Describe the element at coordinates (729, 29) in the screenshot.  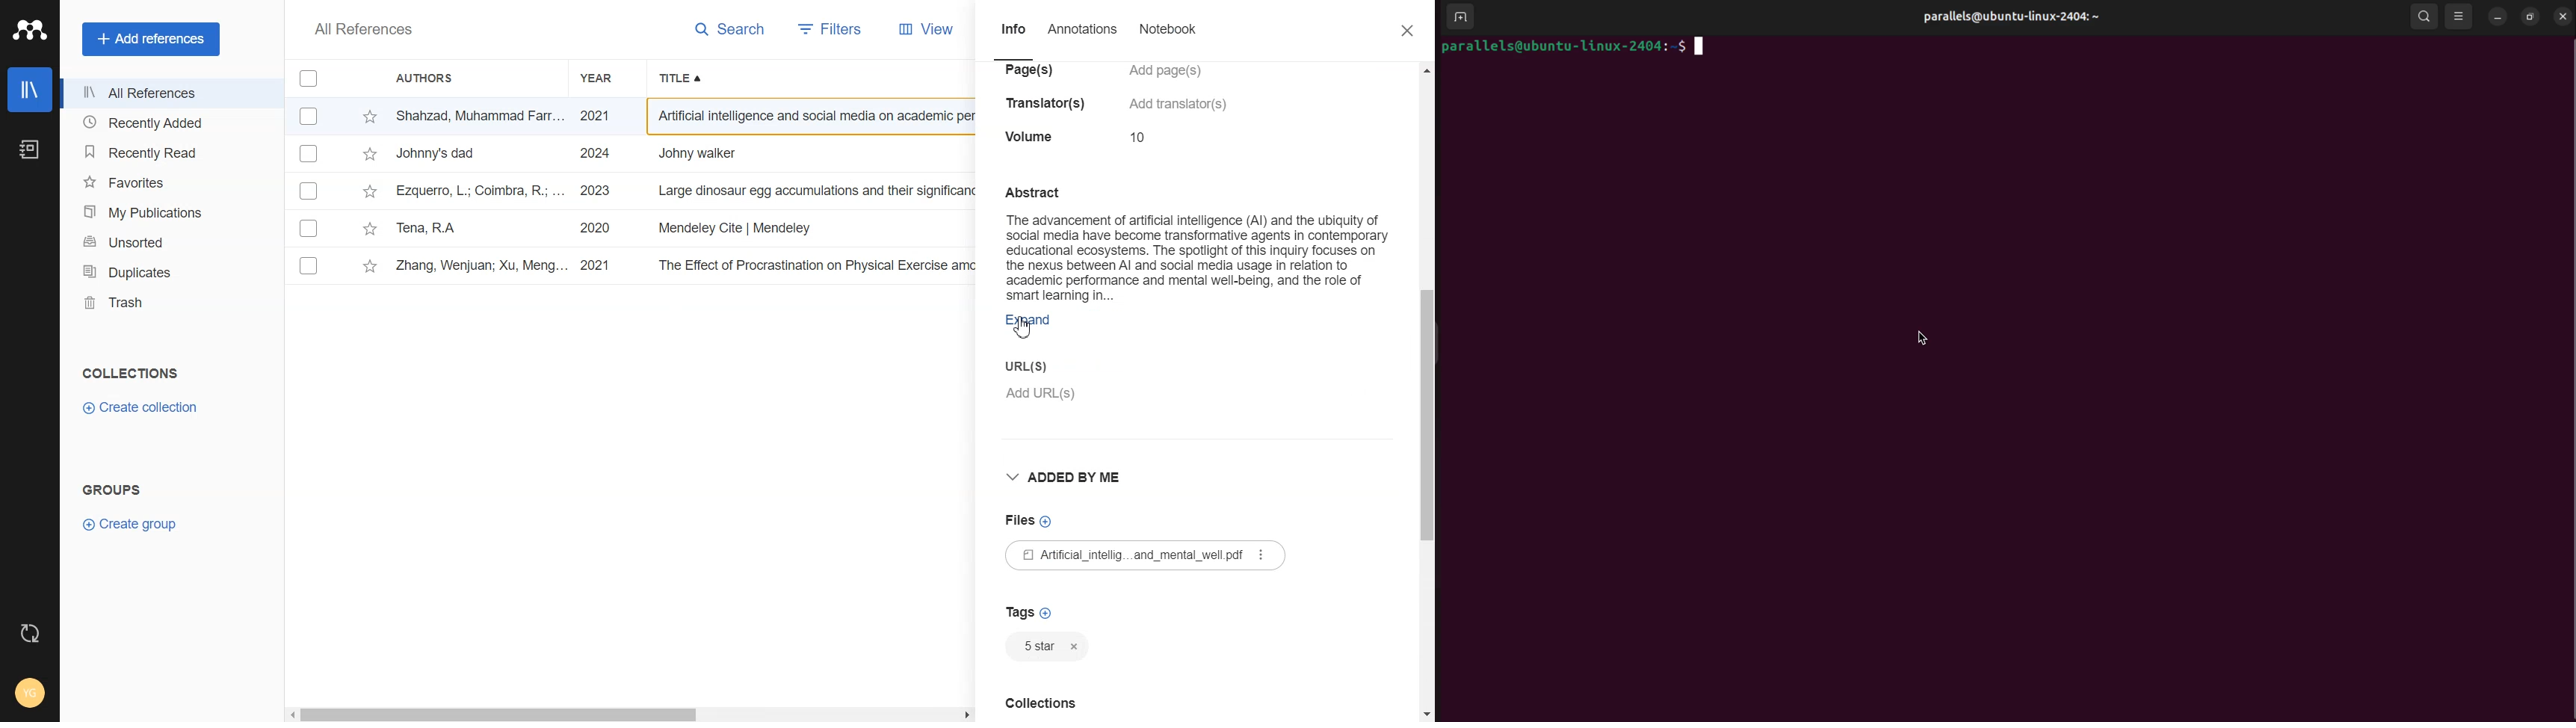
I see `Search` at that location.